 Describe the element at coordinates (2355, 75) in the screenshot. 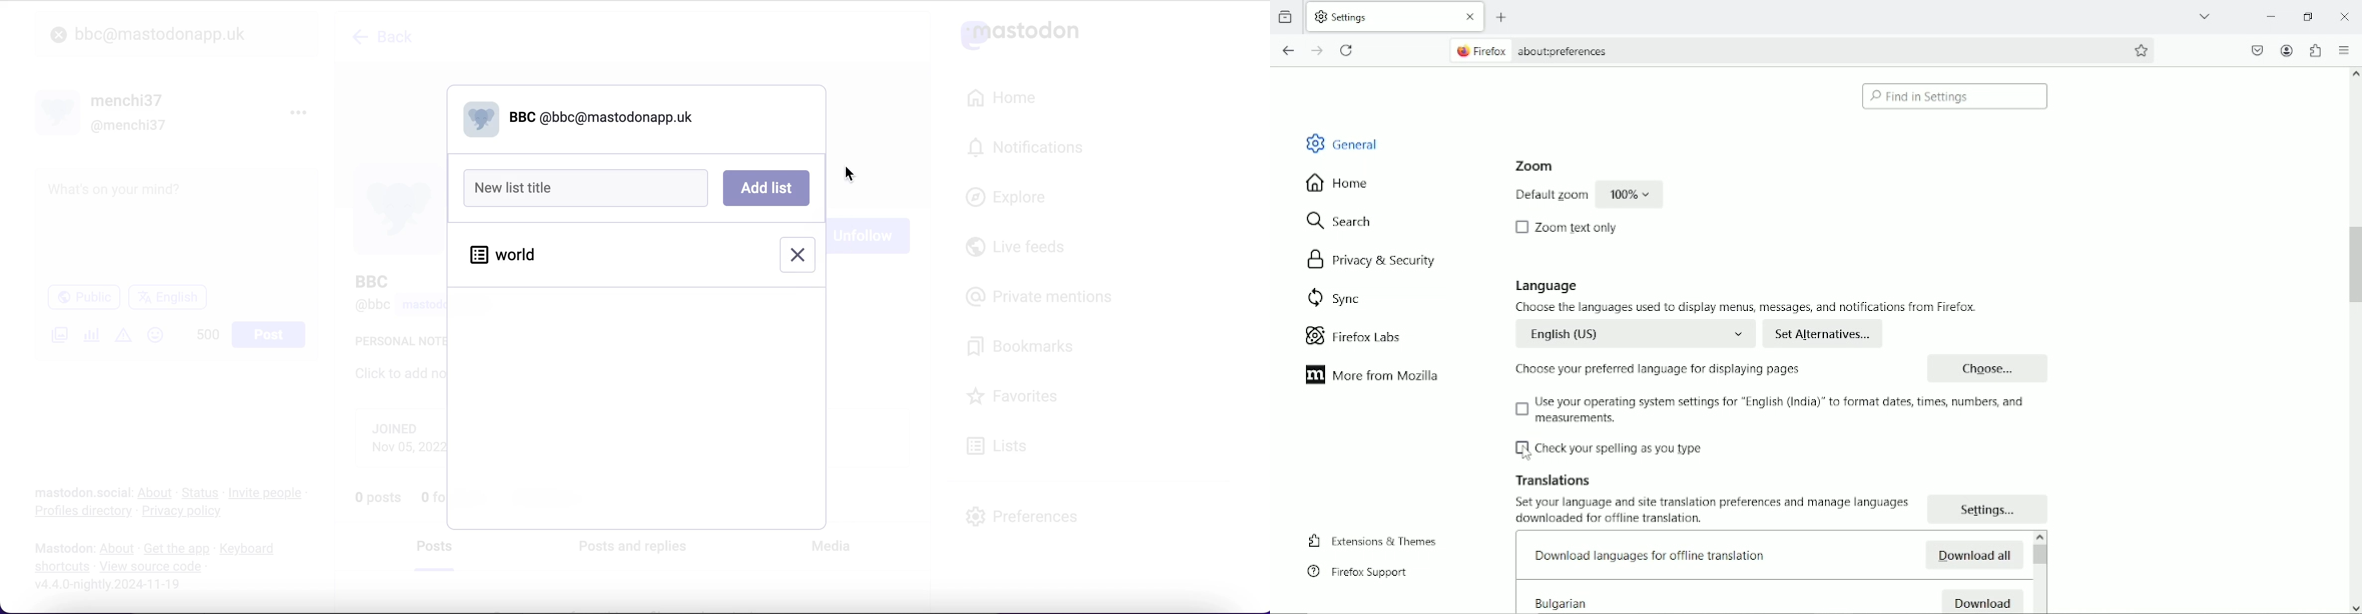

I see `scroll up` at that location.